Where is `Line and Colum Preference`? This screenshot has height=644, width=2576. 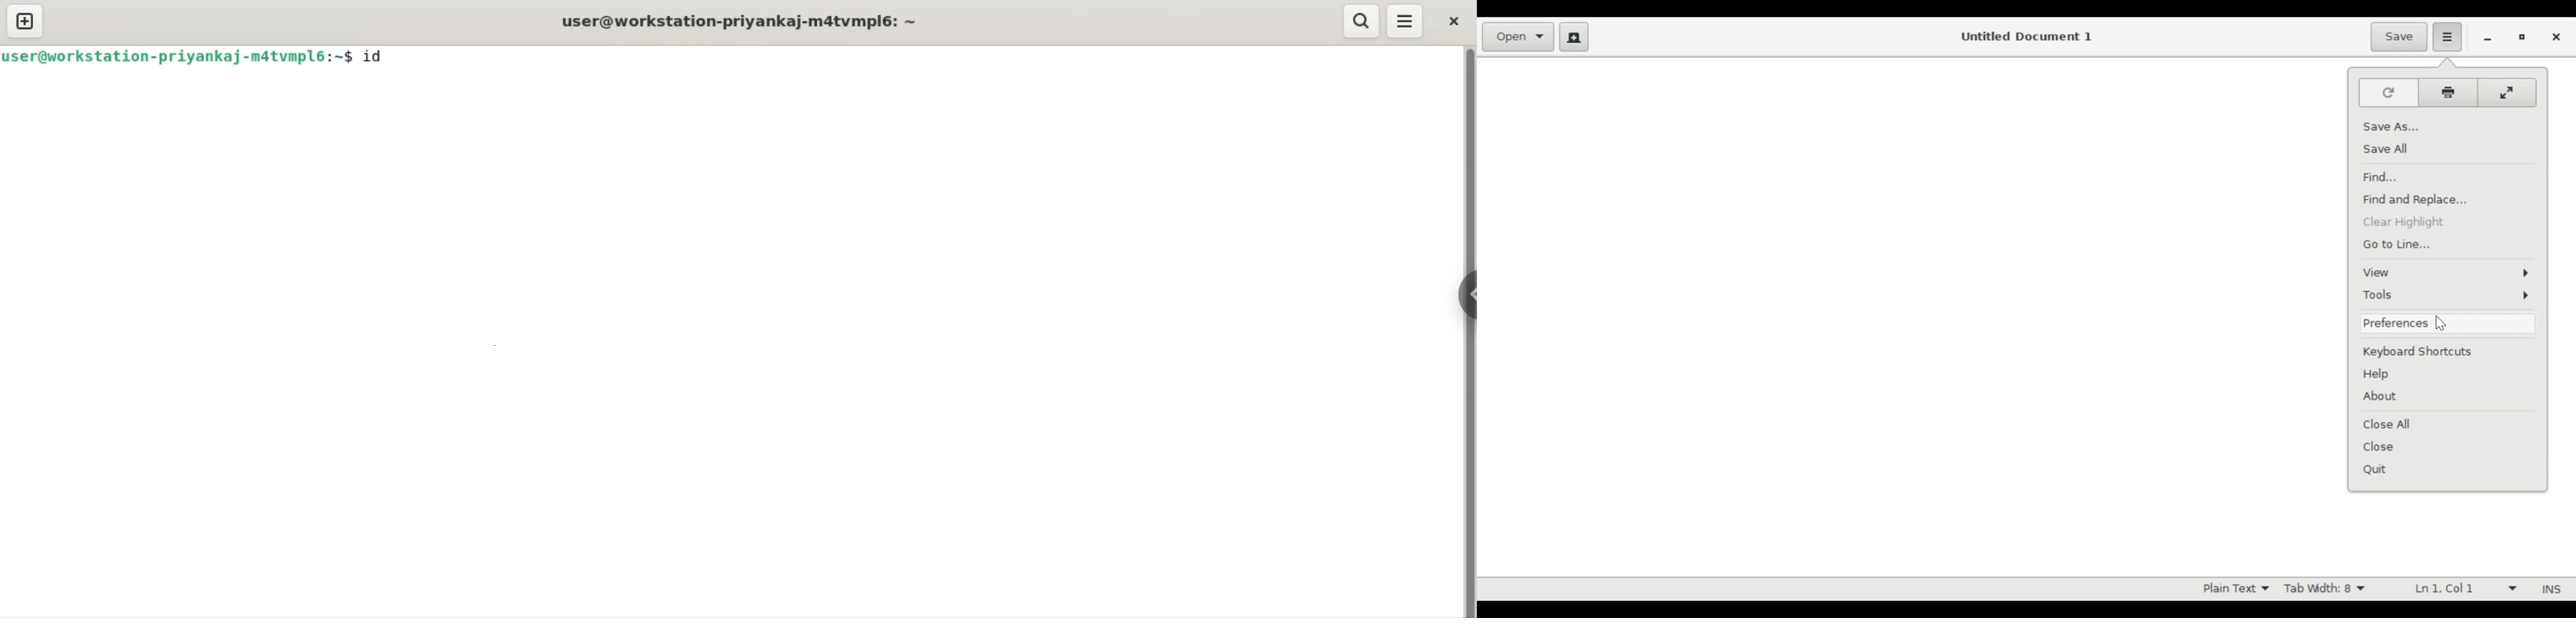
Line and Colum Preference is located at coordinates (2464, 589).